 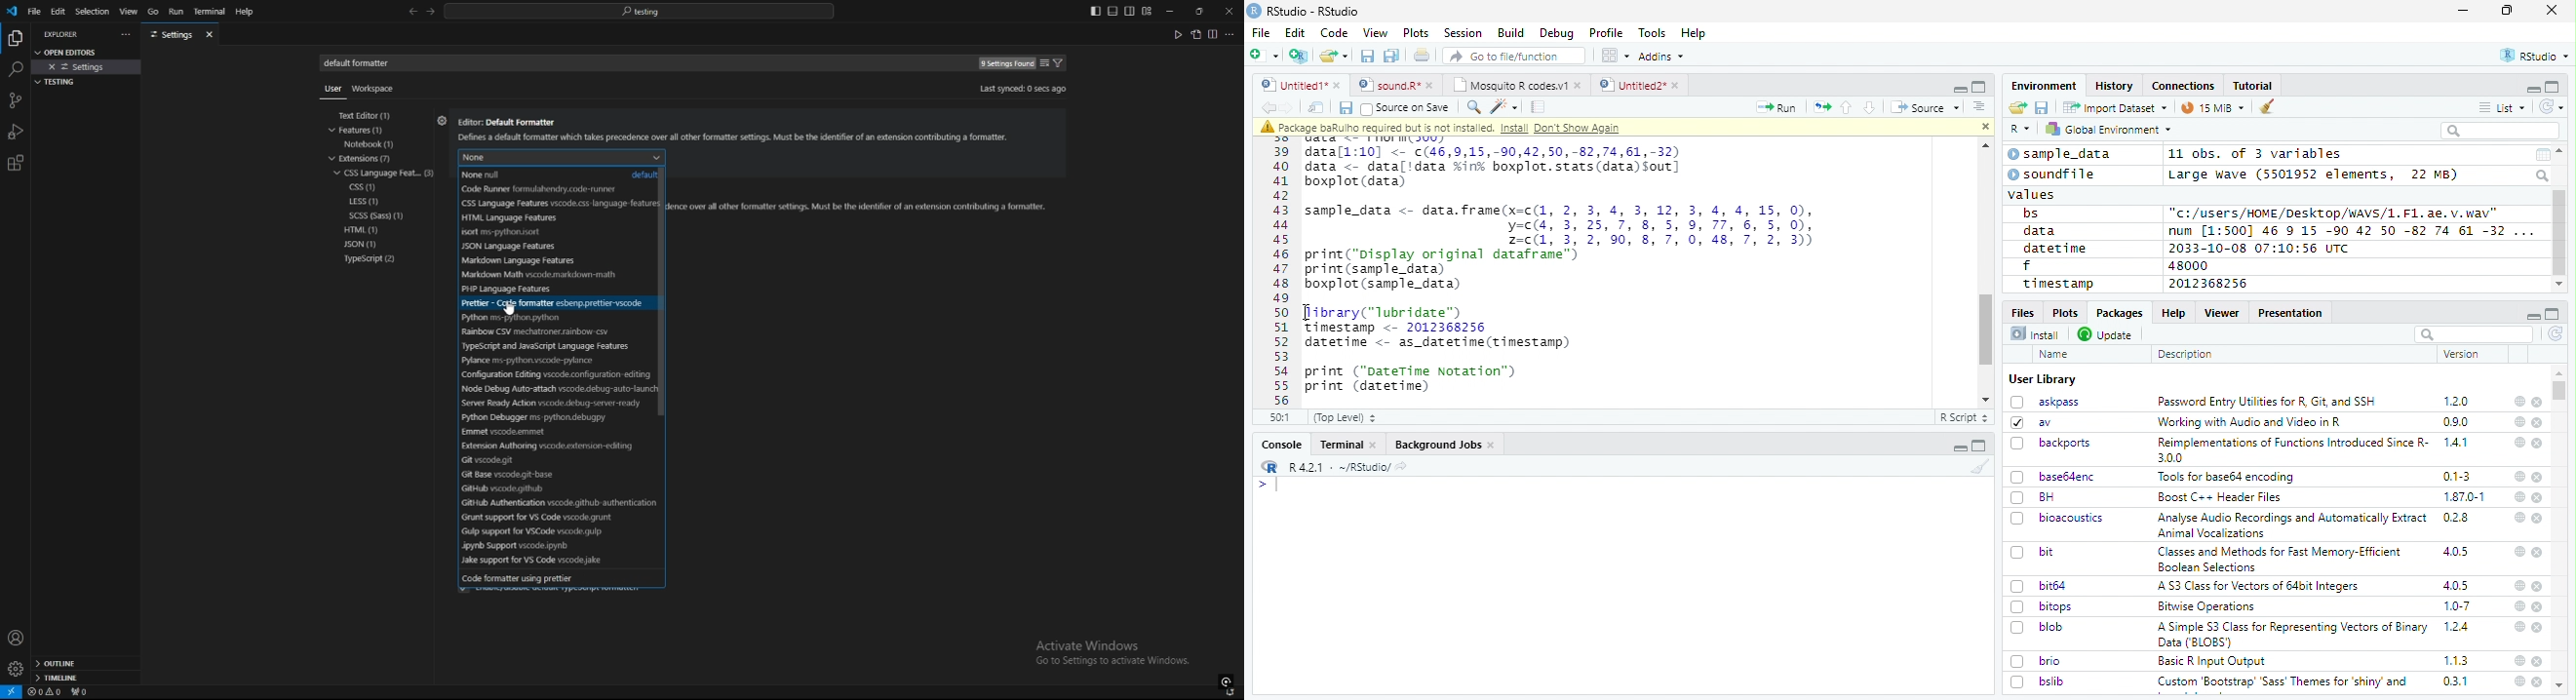 I want to click on brio, so click(x=2036, y=661).